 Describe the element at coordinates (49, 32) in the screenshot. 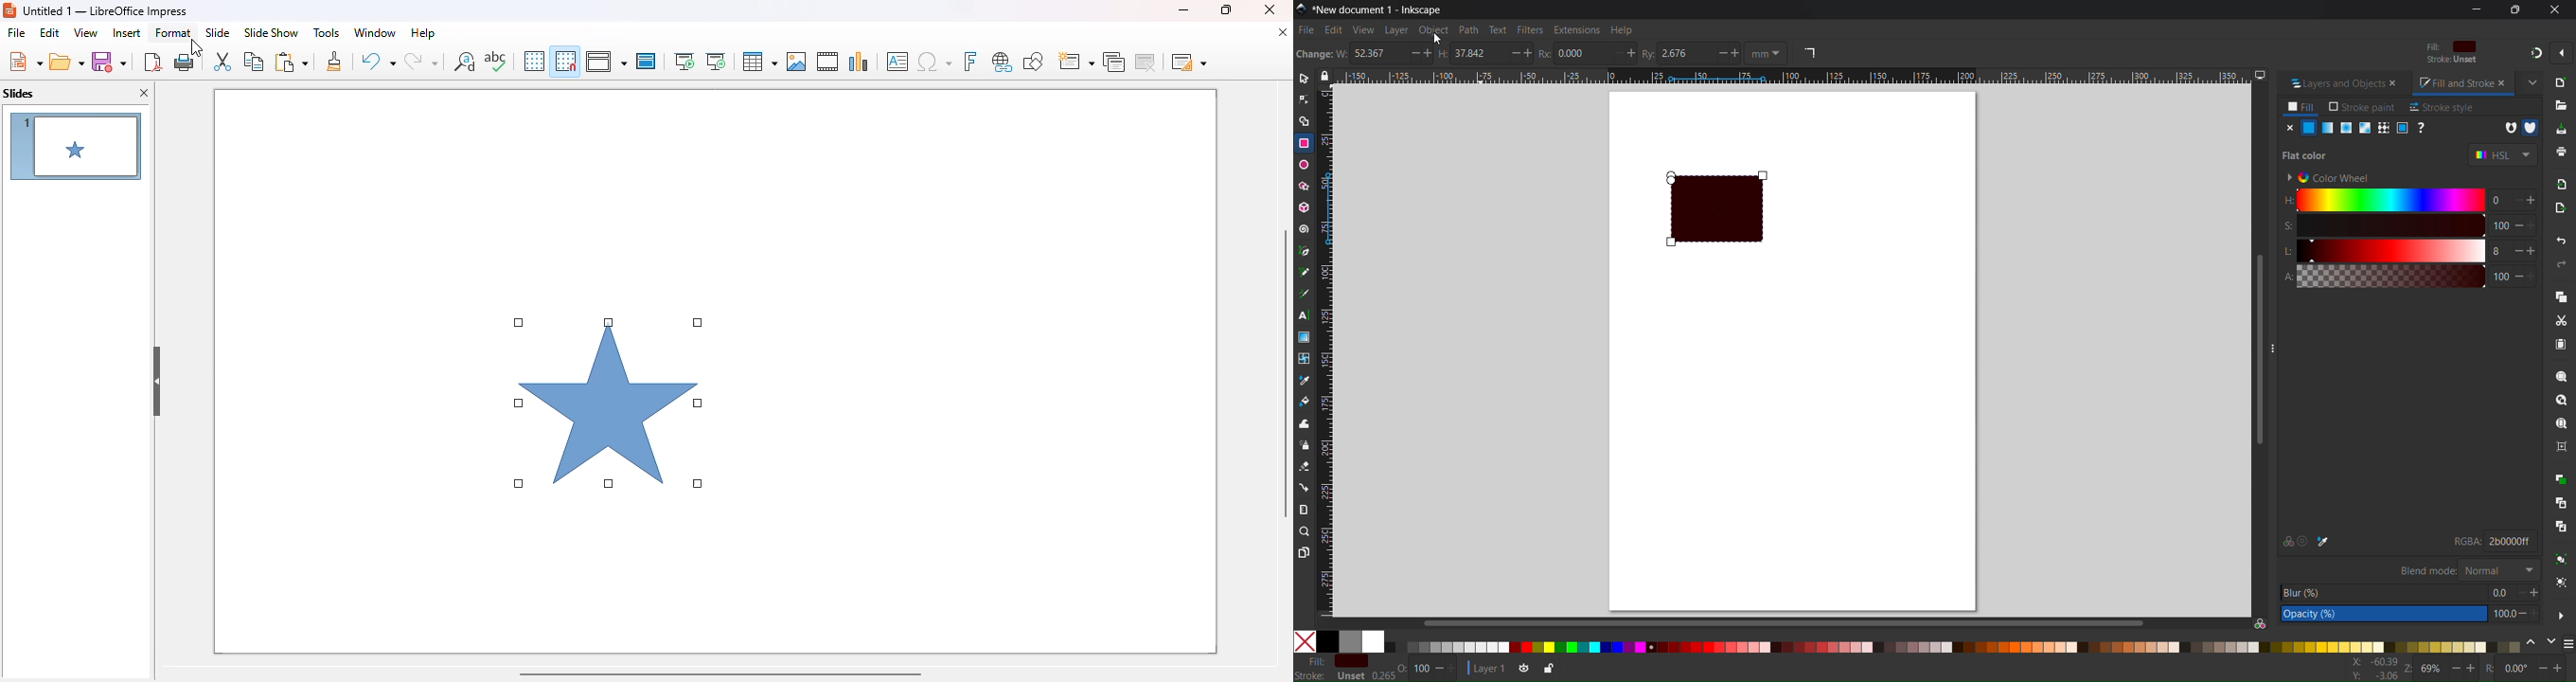

I see `edit` at that location.